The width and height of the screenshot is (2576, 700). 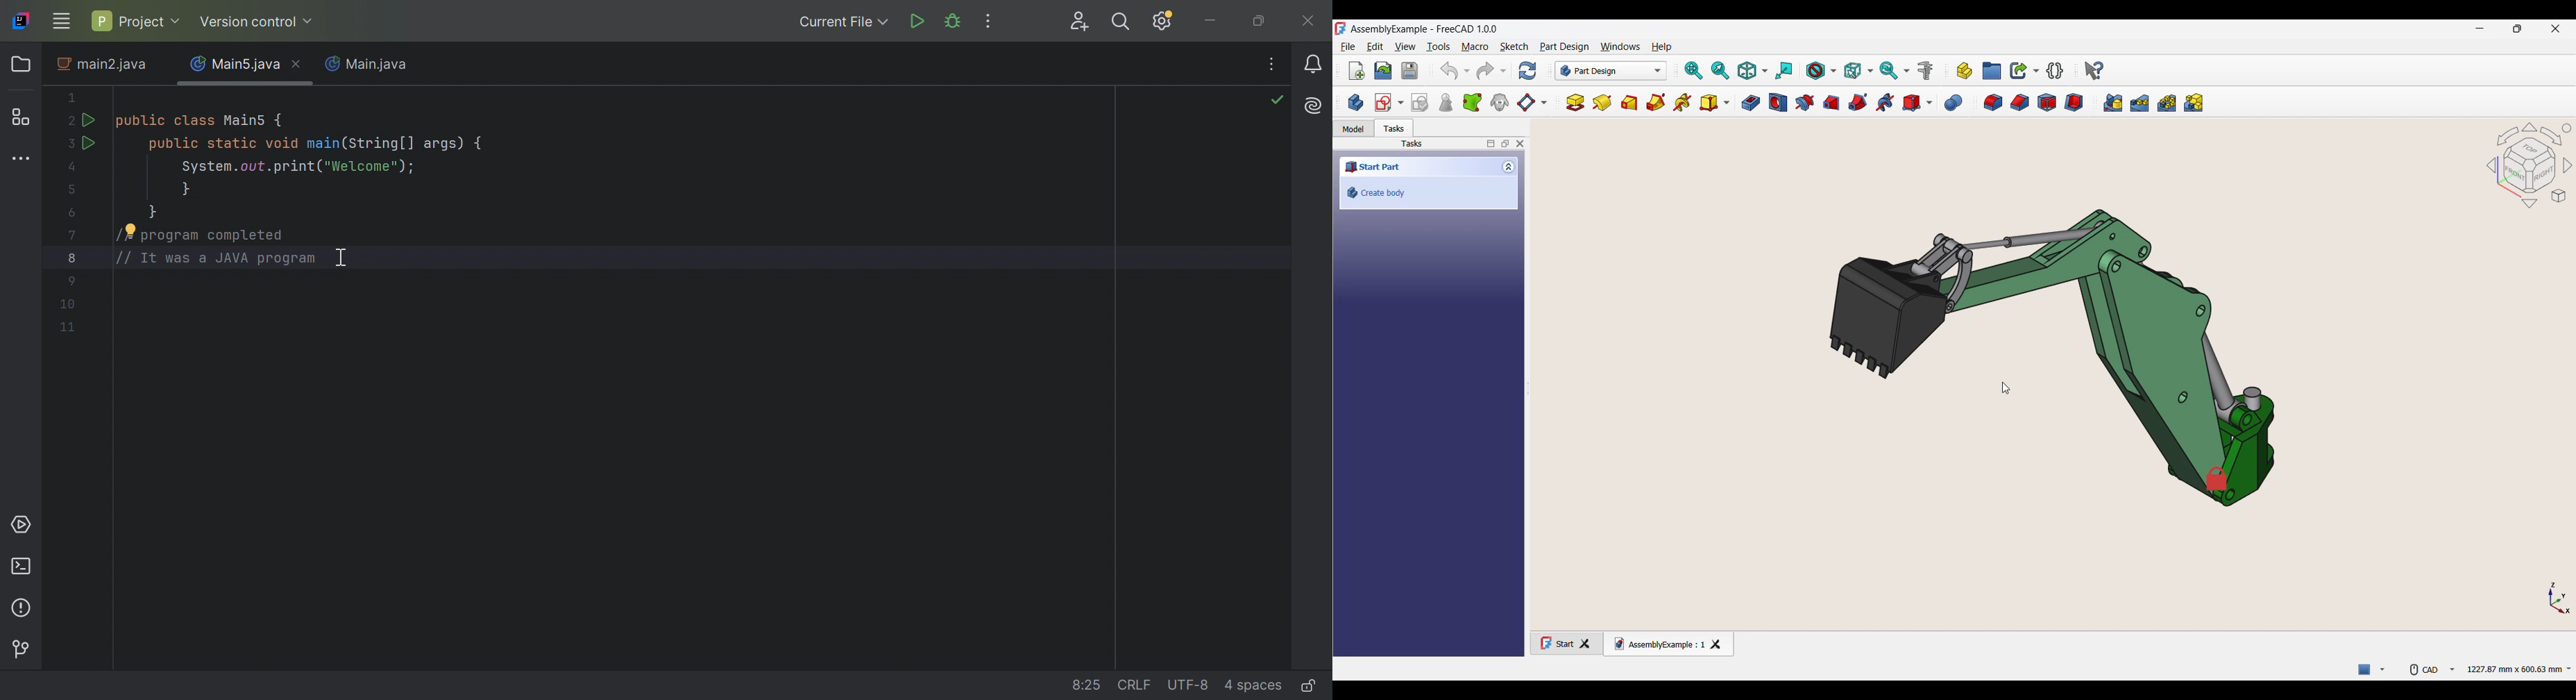 What do you see at coordinates (2194, 102) in the screenshot?
I see `Create multitransform` at bounding box center [2194, 102].